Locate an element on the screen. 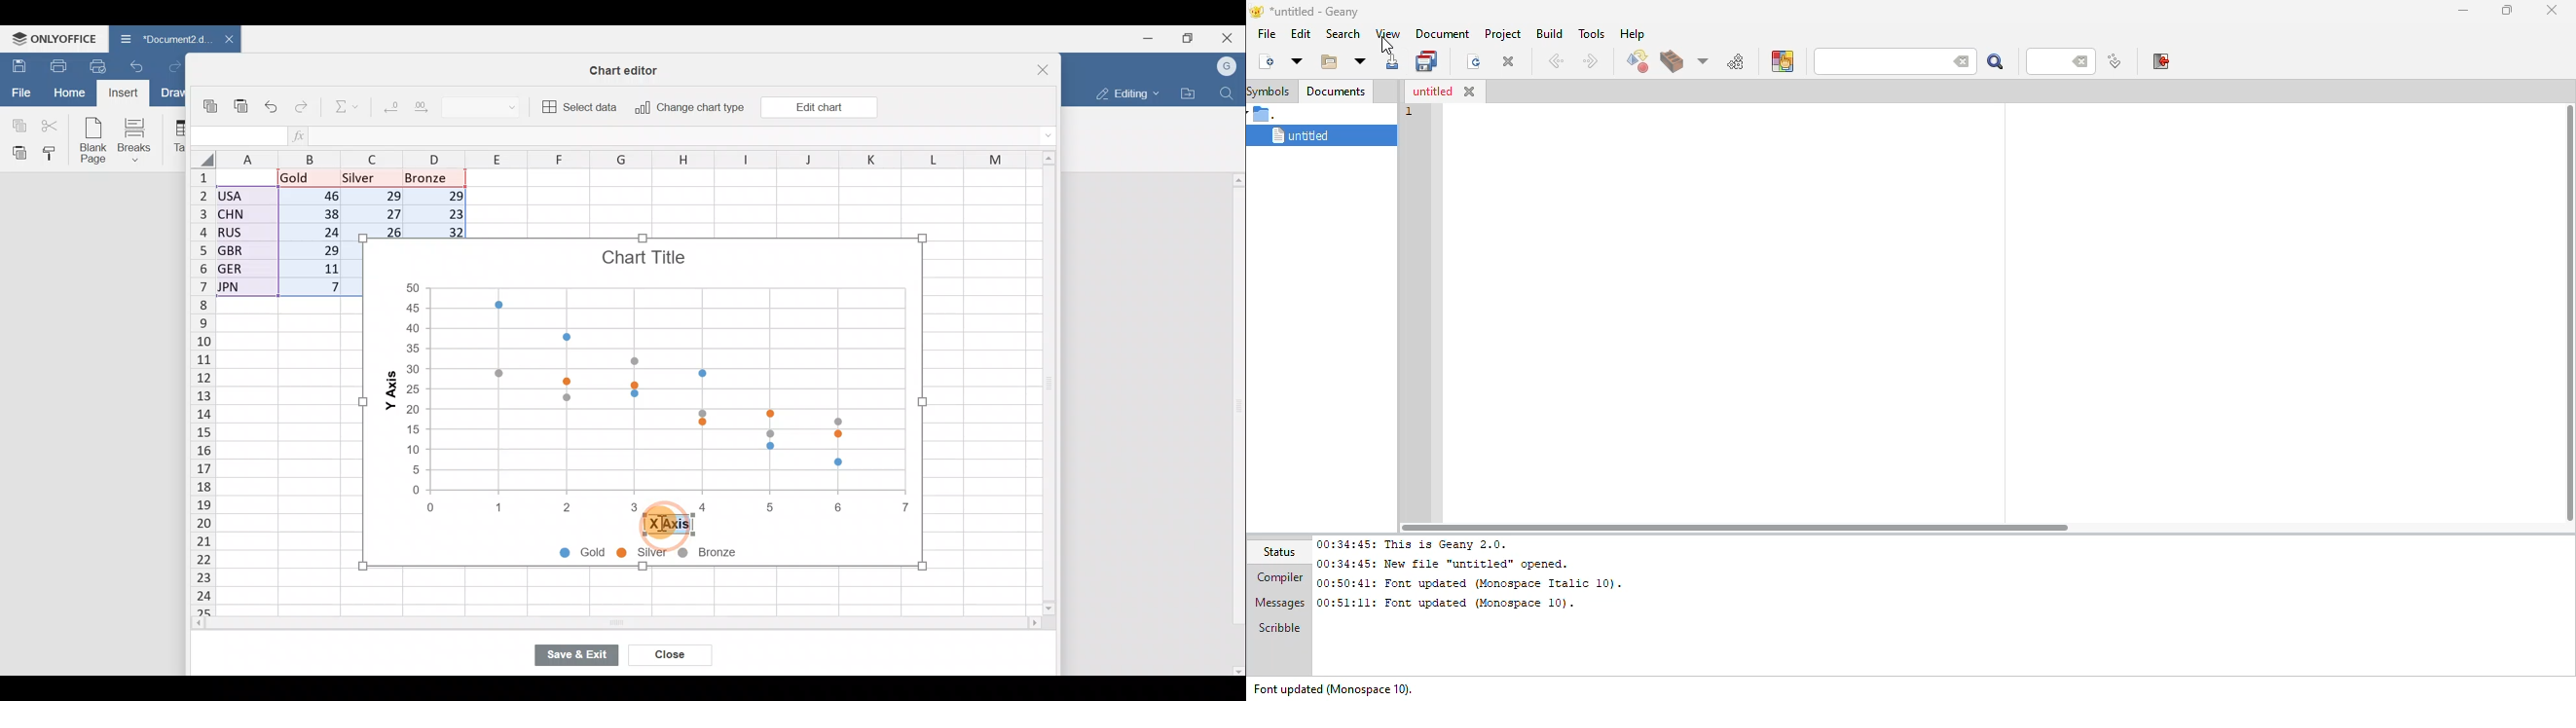  Editing mode is located at coordinates (1124, 93).